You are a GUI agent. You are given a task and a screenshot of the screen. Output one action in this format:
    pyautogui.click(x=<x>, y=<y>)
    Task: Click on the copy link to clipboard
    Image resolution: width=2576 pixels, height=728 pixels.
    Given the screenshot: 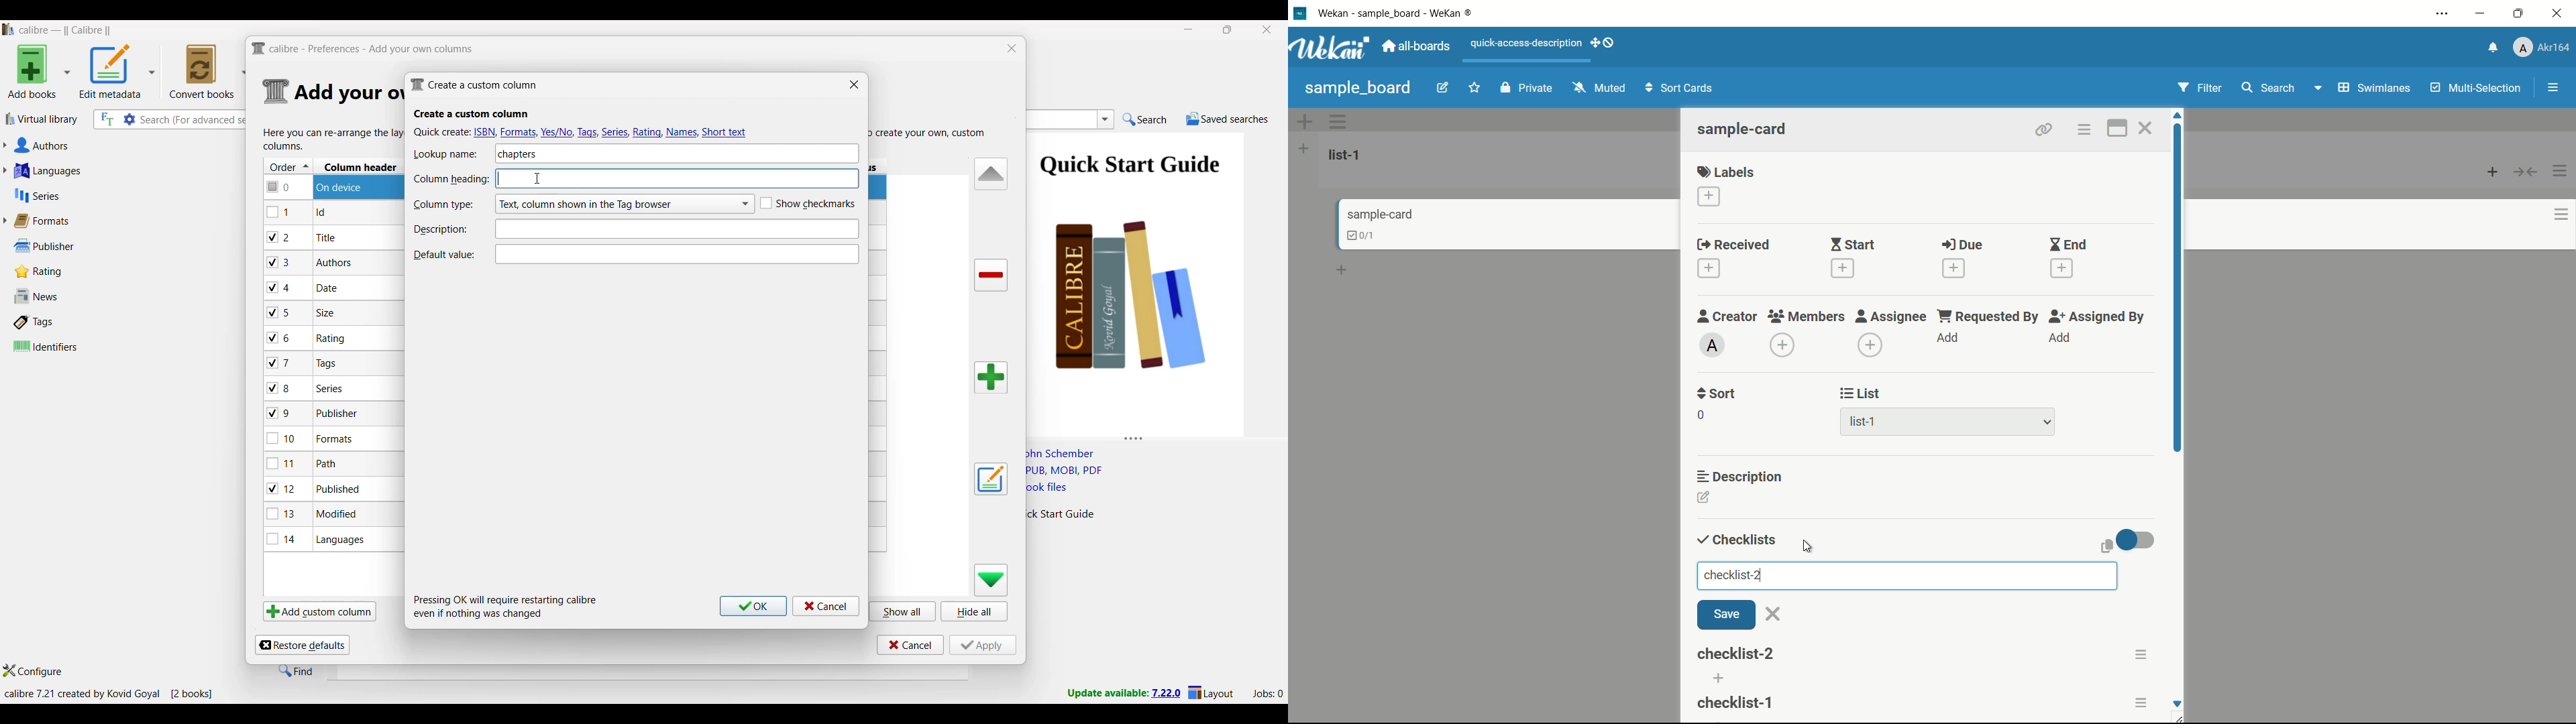 What is the action you would take?
    pyautogui.click(x=2042, y=129)
    